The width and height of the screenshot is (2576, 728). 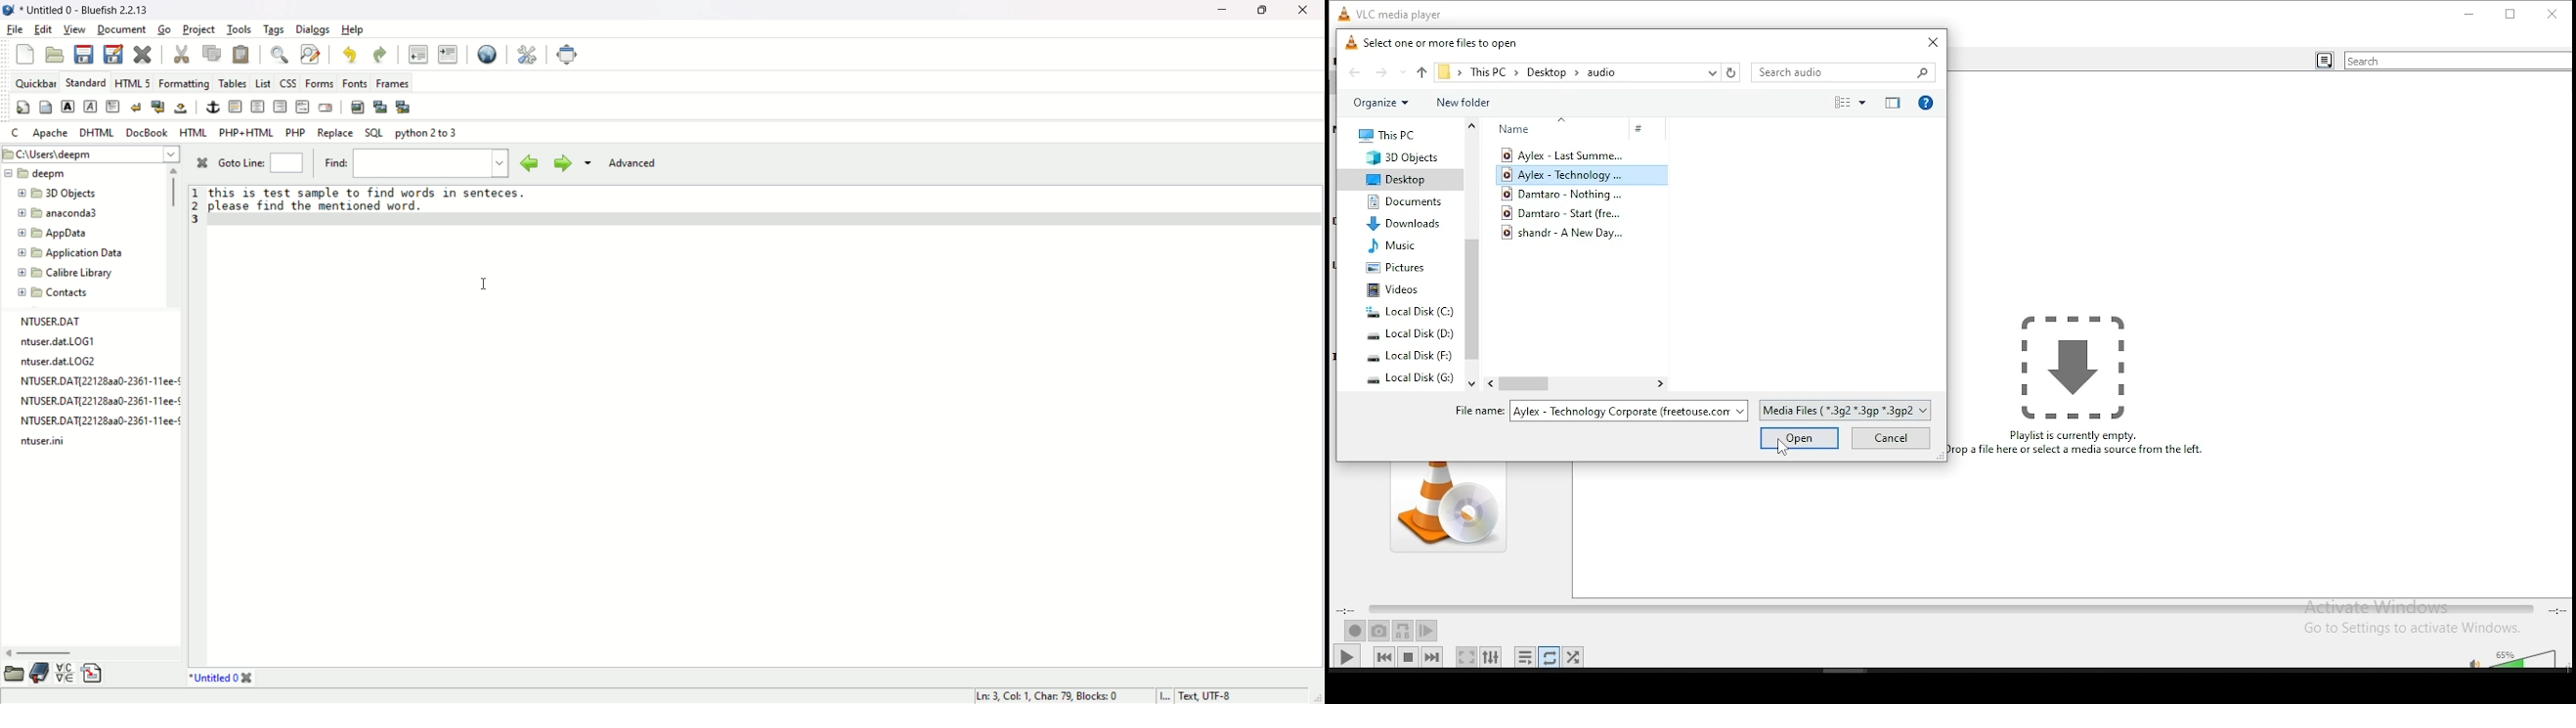 What do you see at coordinates (114, 52) in the screenshot?
I see `save as` at bounding box center [114, 52].